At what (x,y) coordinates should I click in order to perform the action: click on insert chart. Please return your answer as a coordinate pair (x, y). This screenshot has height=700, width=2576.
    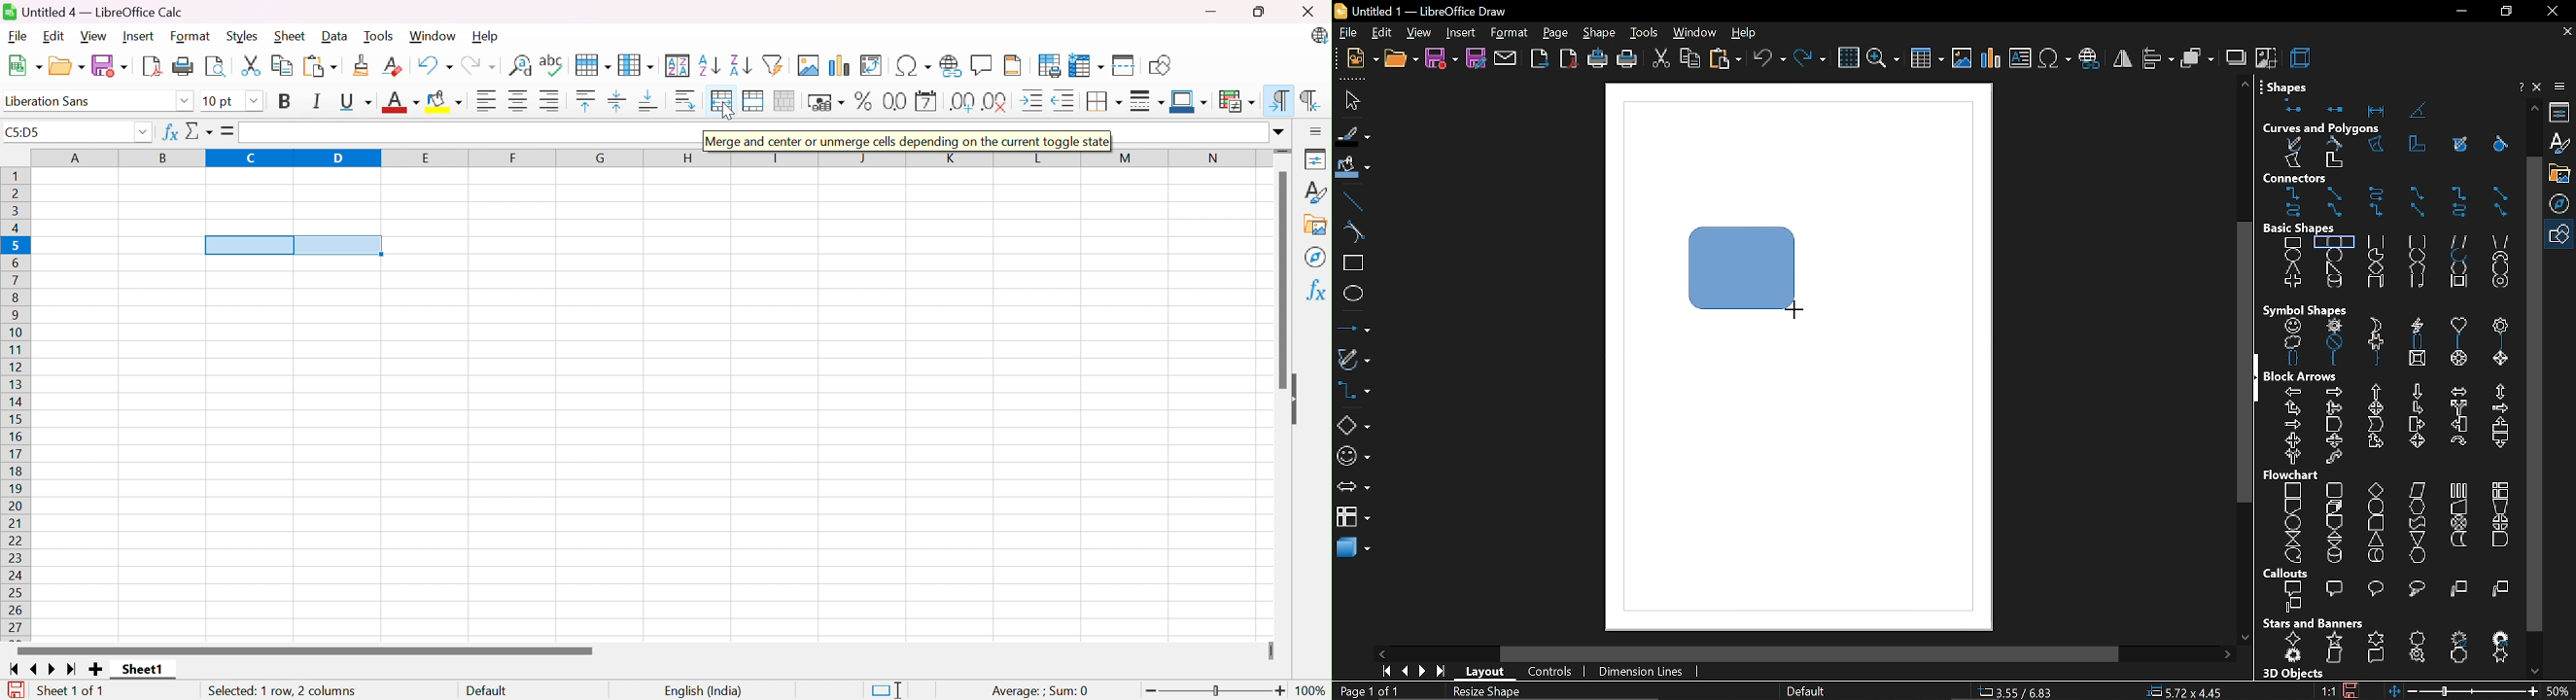
    Looking at the image, I should click on (1991, 58).